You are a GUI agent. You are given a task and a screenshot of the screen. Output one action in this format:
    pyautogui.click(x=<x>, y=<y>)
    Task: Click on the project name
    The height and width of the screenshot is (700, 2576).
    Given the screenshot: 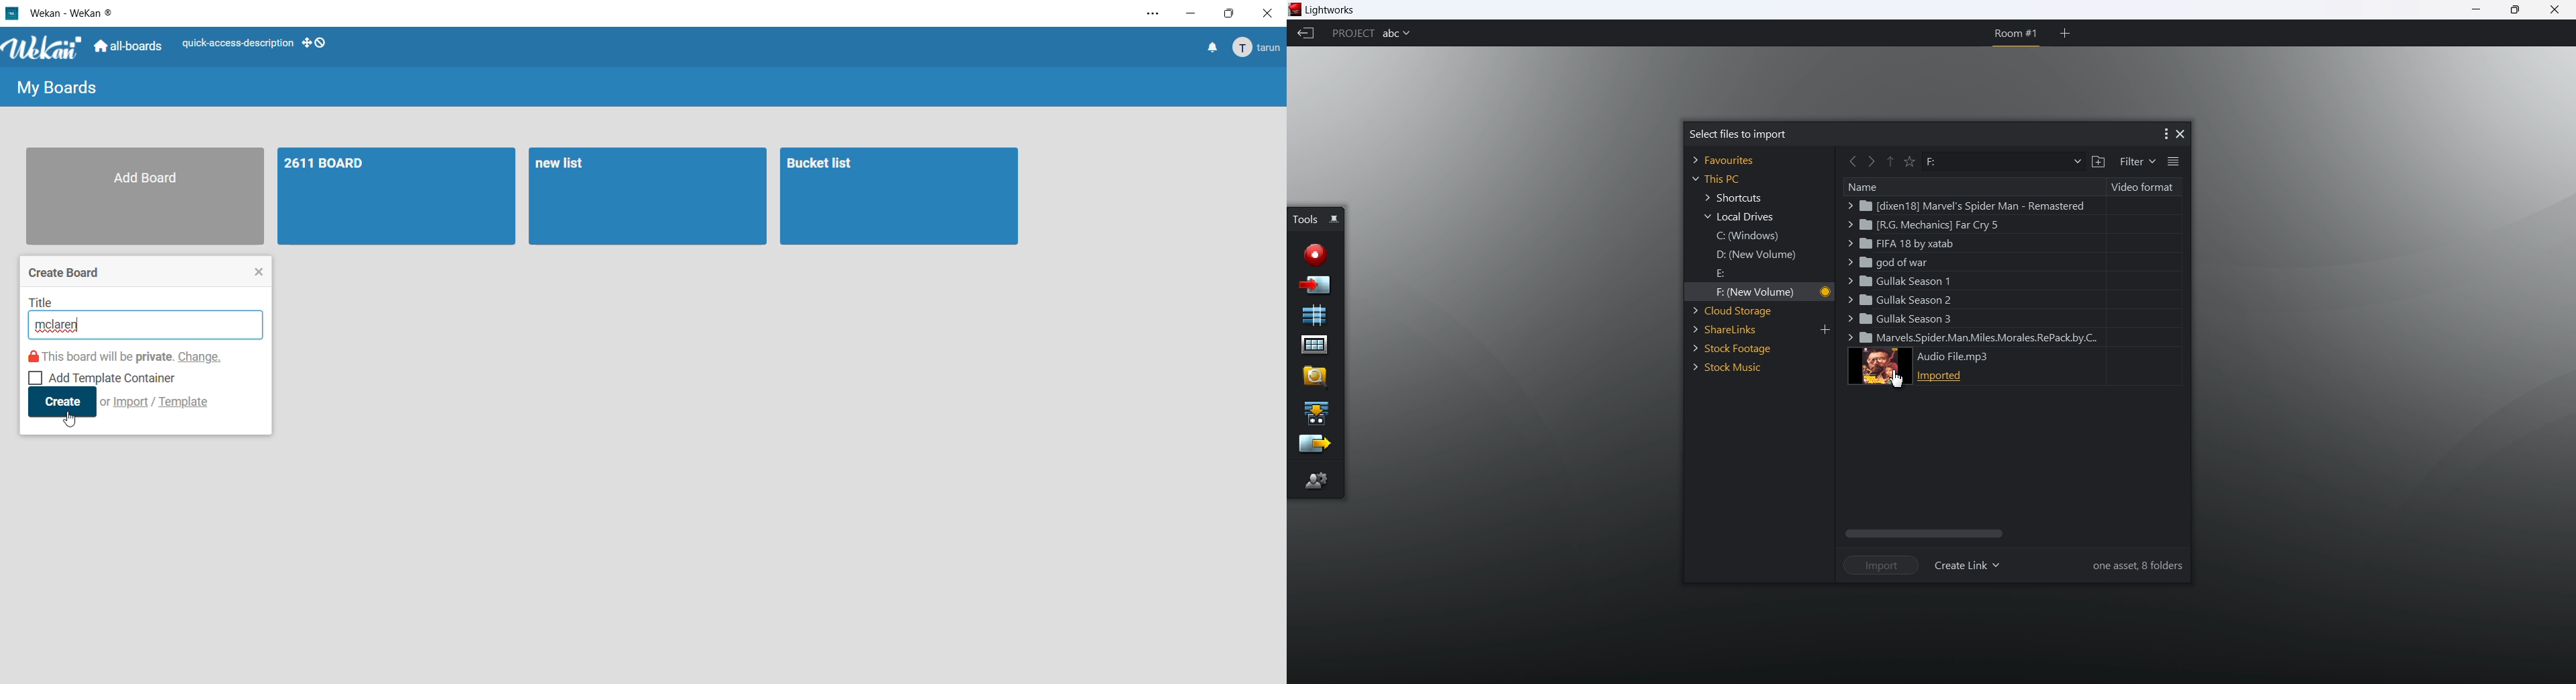 What is the action you would take?
    pyautogui.click(x=1397, y=35)
    